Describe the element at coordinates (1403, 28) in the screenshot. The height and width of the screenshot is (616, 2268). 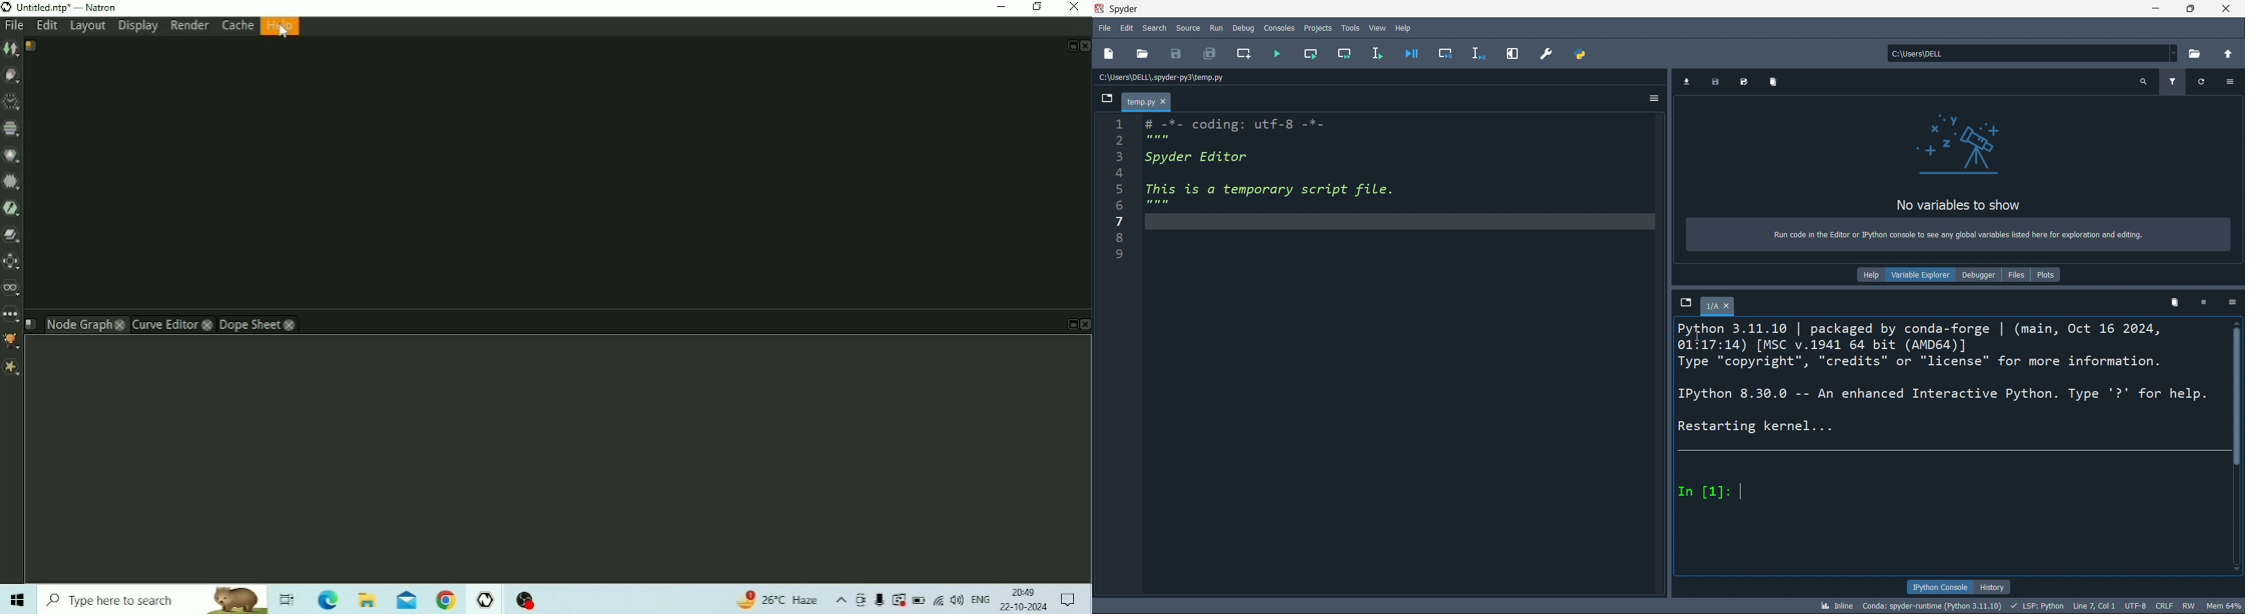
I see `Help` at that location.